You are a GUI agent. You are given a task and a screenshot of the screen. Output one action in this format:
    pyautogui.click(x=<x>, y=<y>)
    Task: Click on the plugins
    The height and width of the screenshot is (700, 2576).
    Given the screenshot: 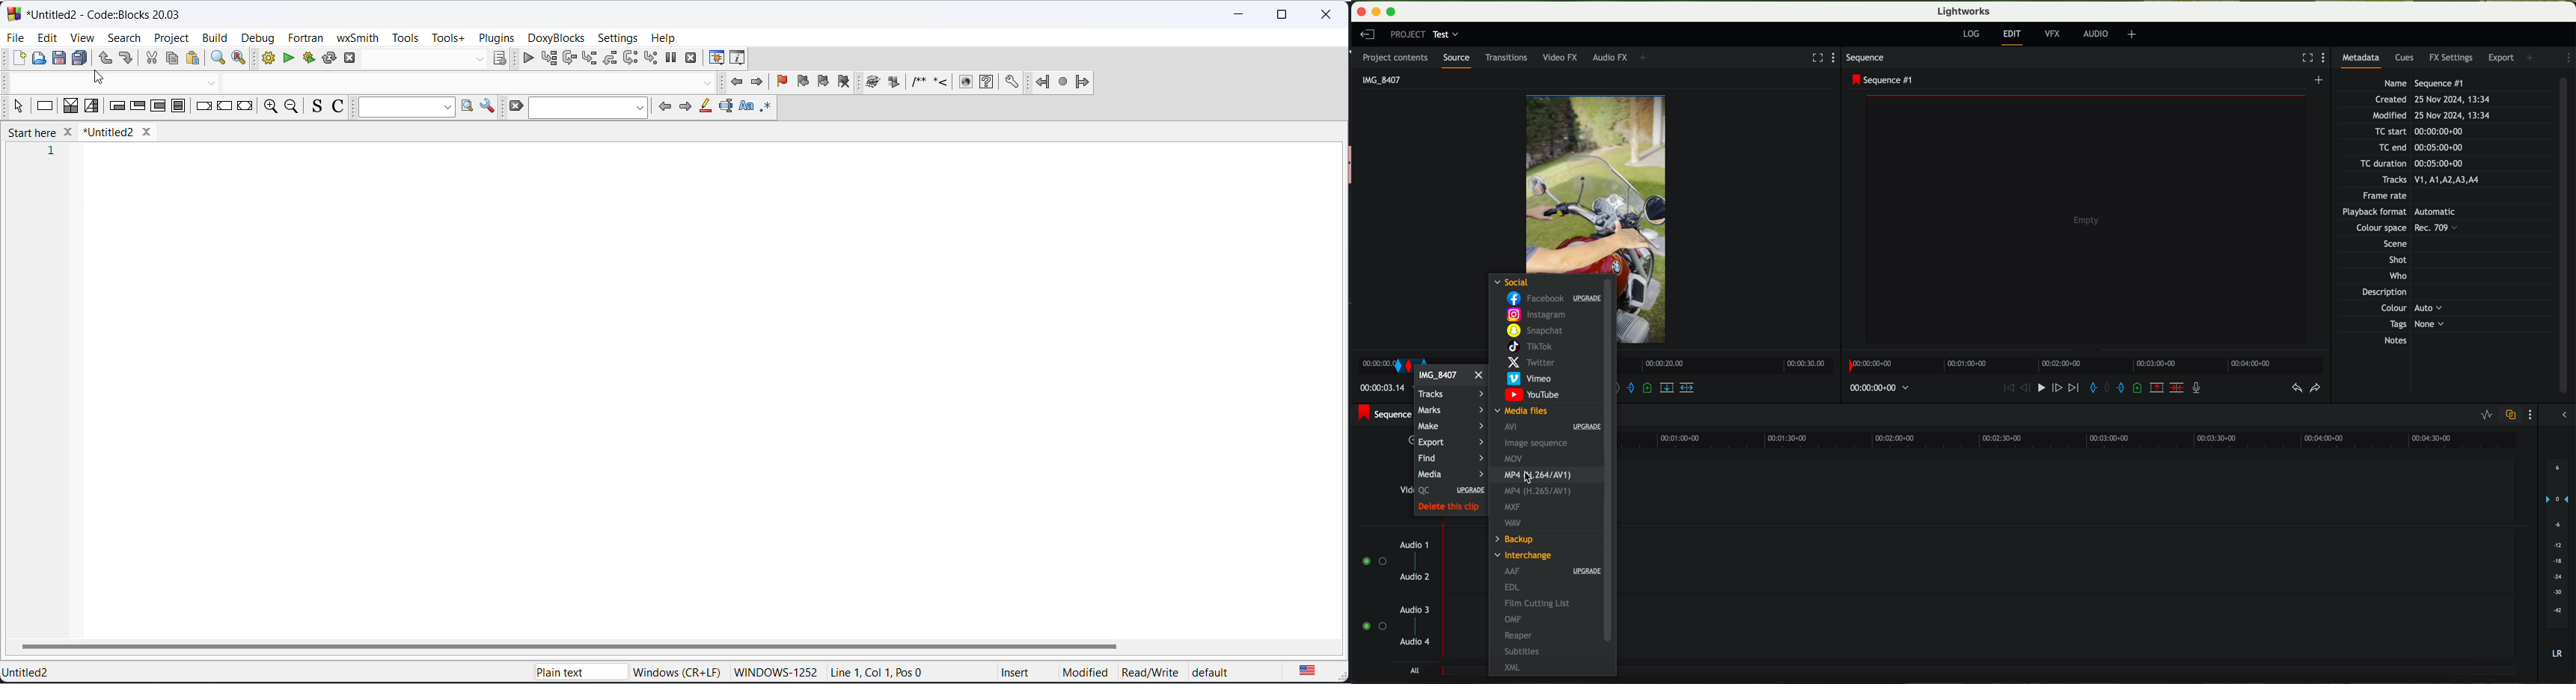 What is the action you would take?
    pyautogui.click(x=496, y=37)
    